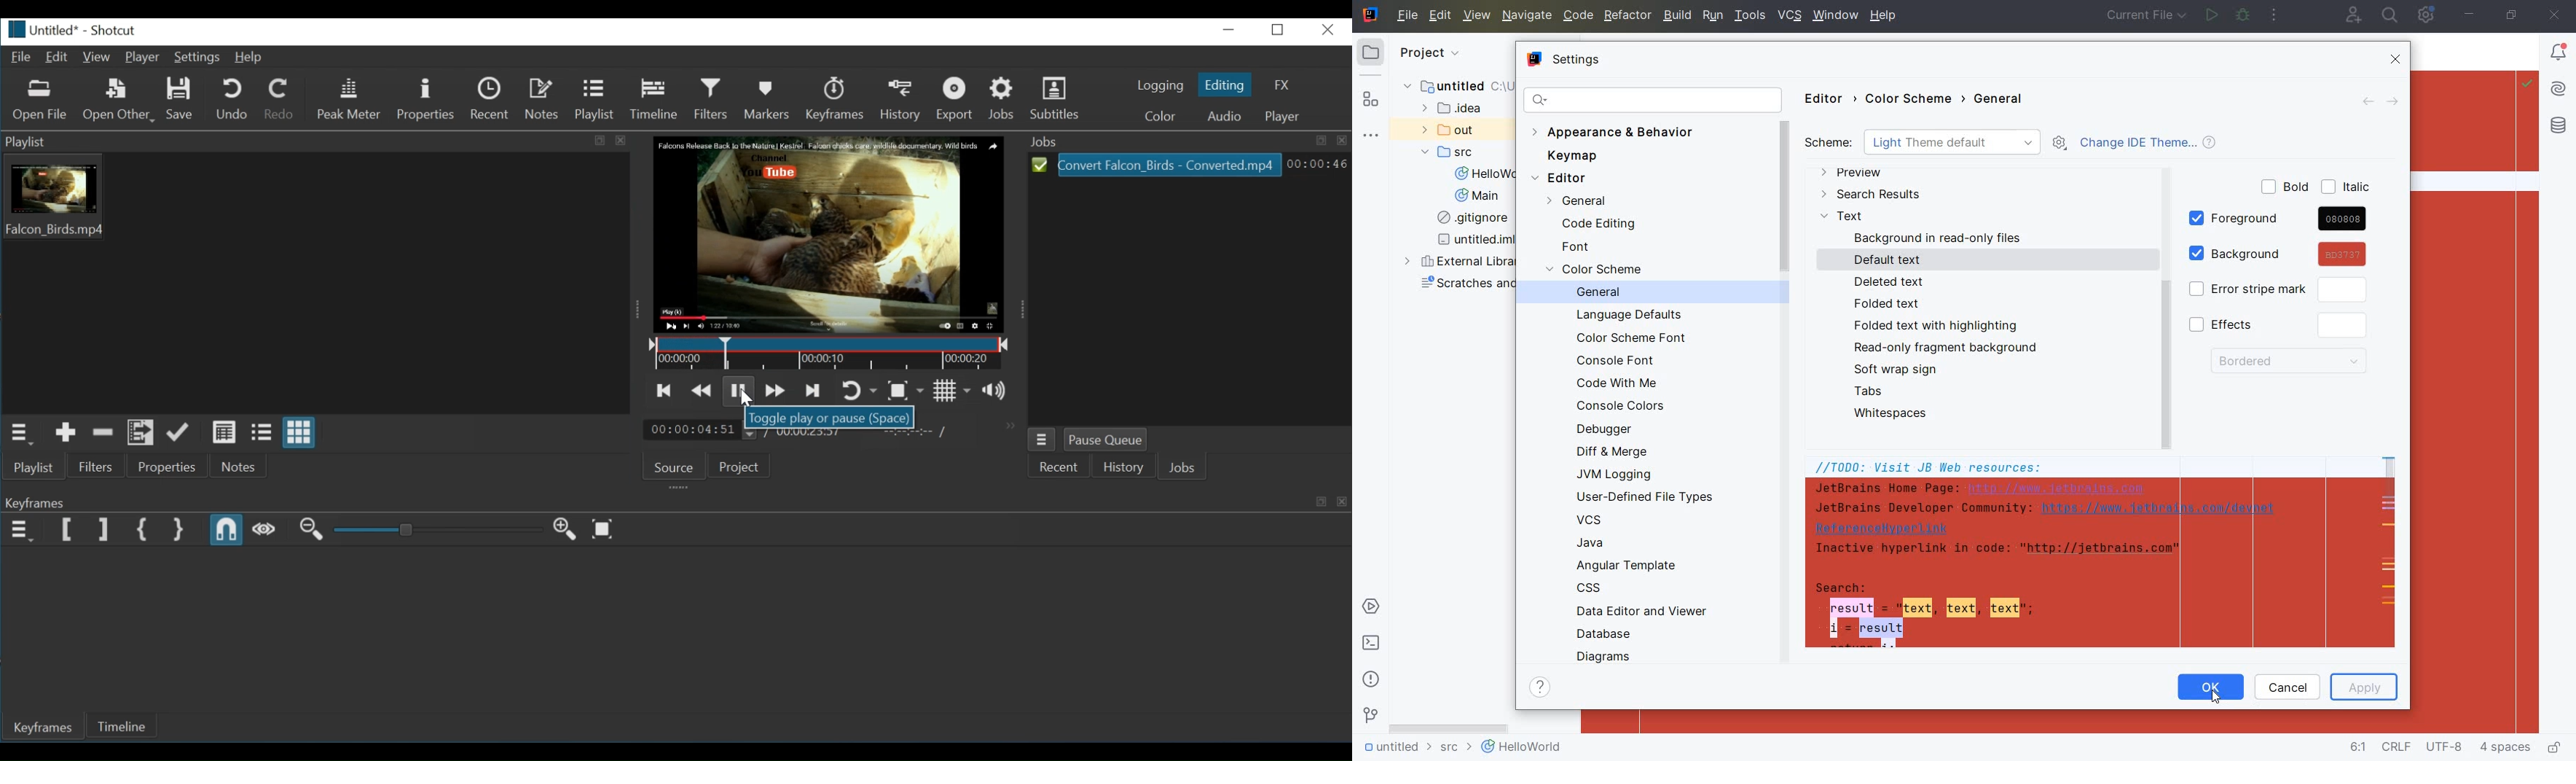 This screenshot has width=2576, height=784. Describe the element at coordinates (299, 433) in the screenshot. I see `View as icons` at that location.